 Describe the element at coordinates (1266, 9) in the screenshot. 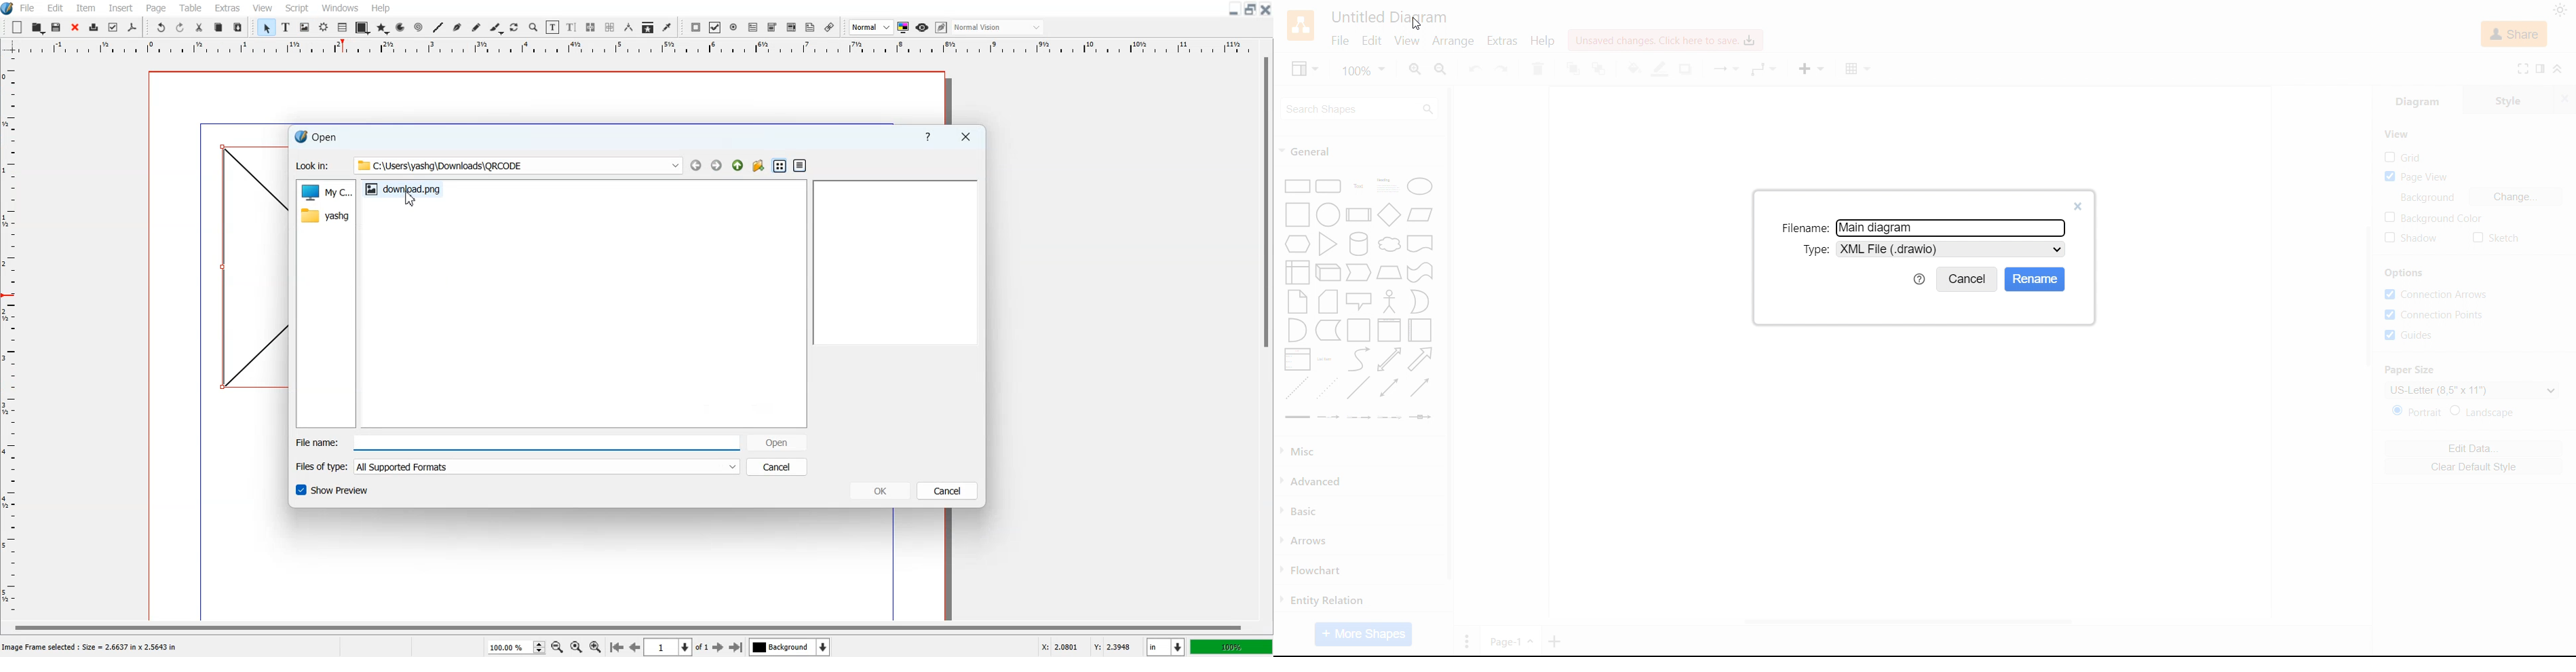

I see `Close` at that location.